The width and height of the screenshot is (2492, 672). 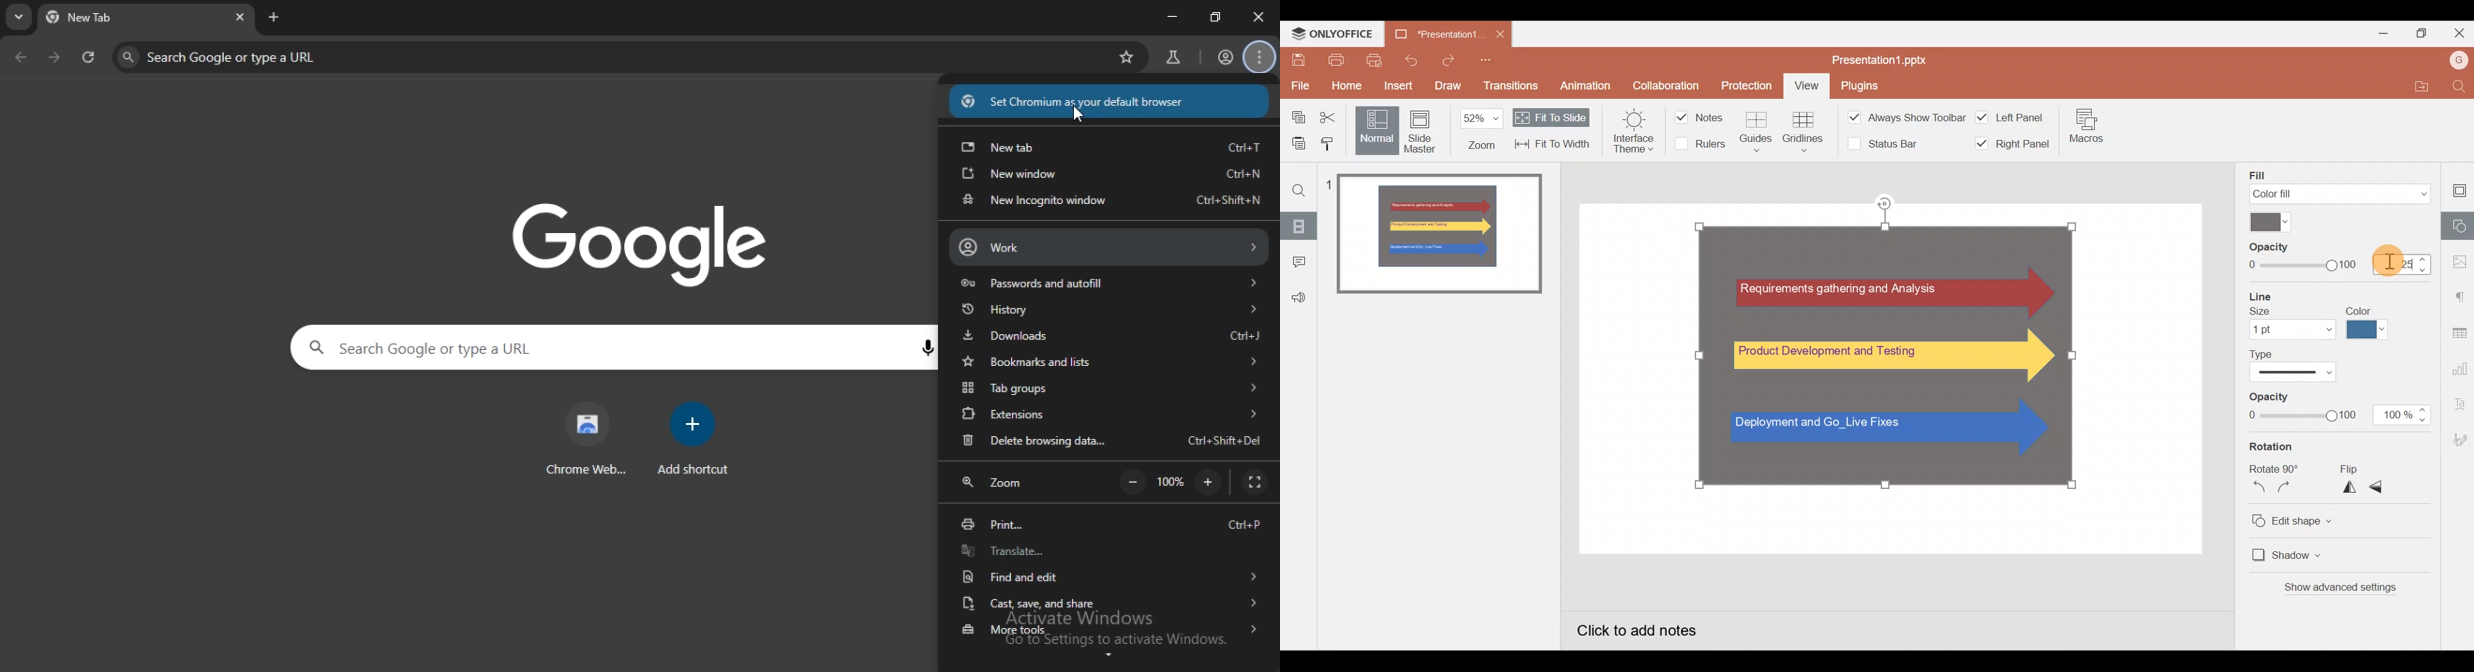 I want to click on Fit to slide, so click(x=1551, y=116).